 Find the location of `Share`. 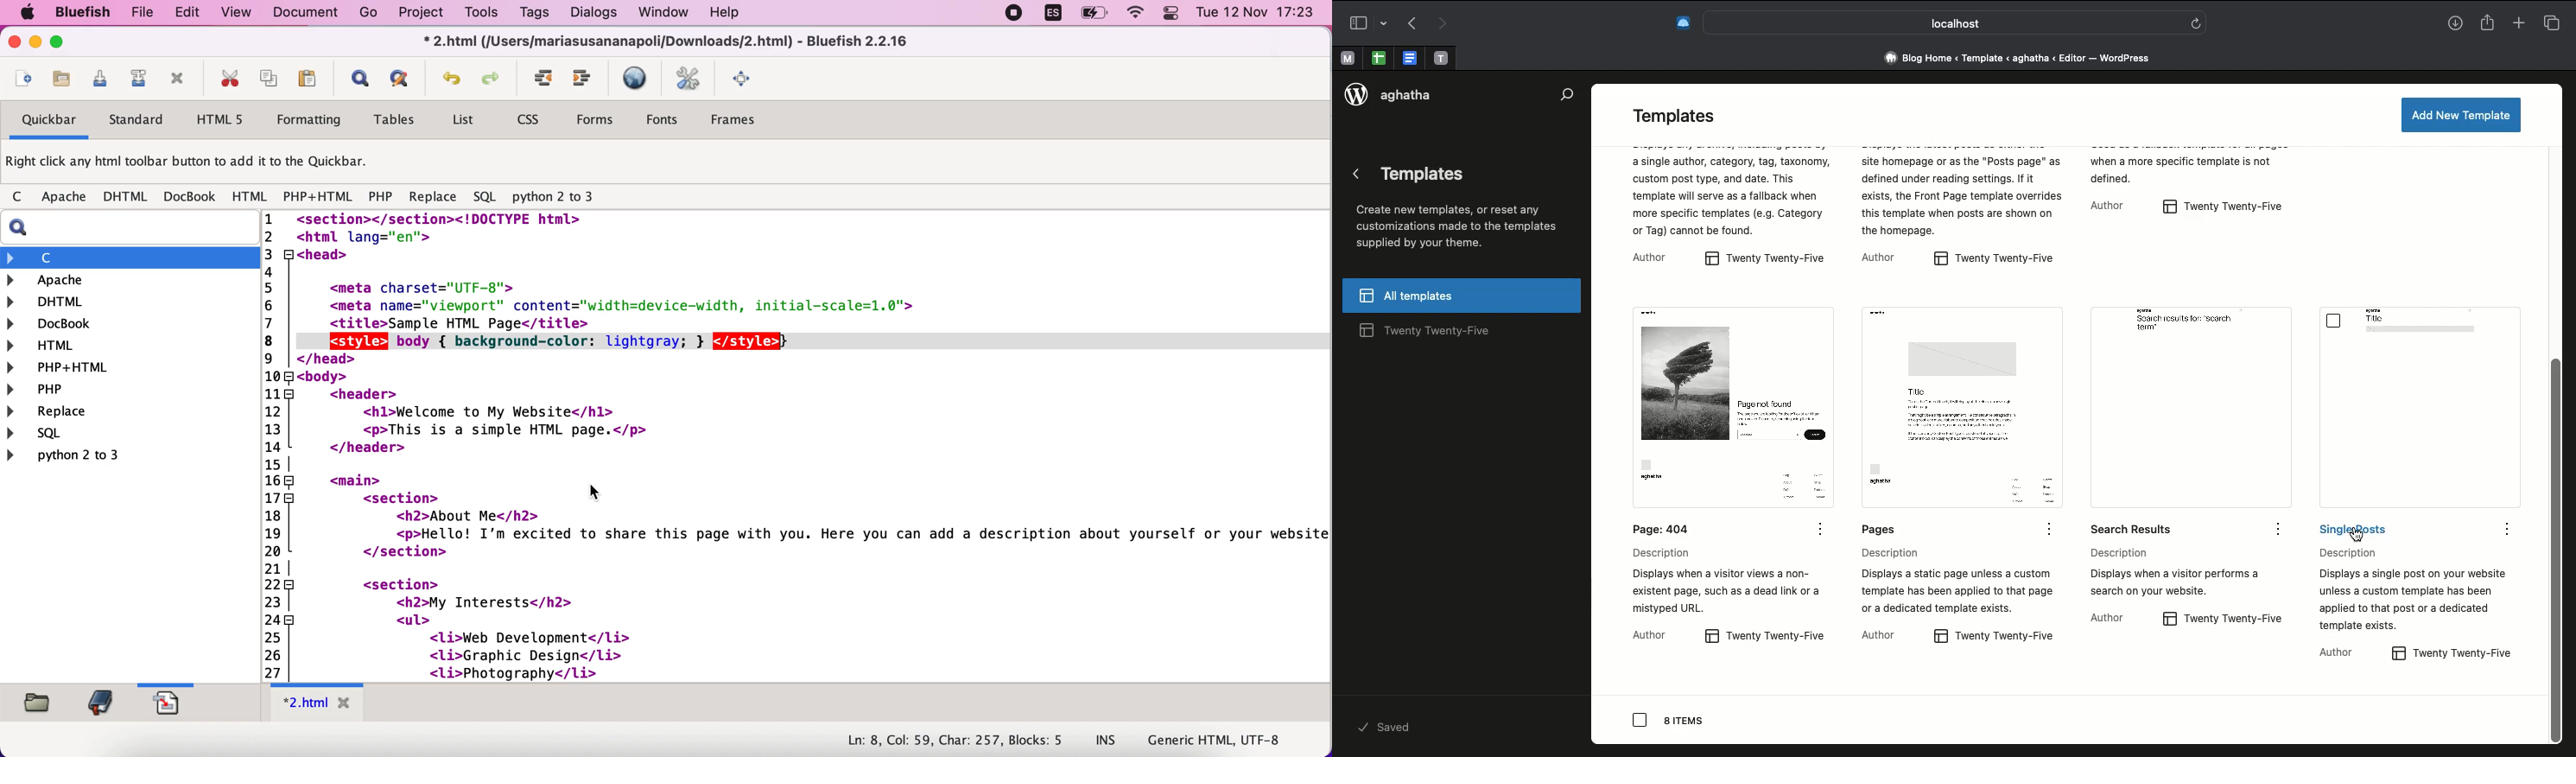

Share is located at coordinates (2487, 23).